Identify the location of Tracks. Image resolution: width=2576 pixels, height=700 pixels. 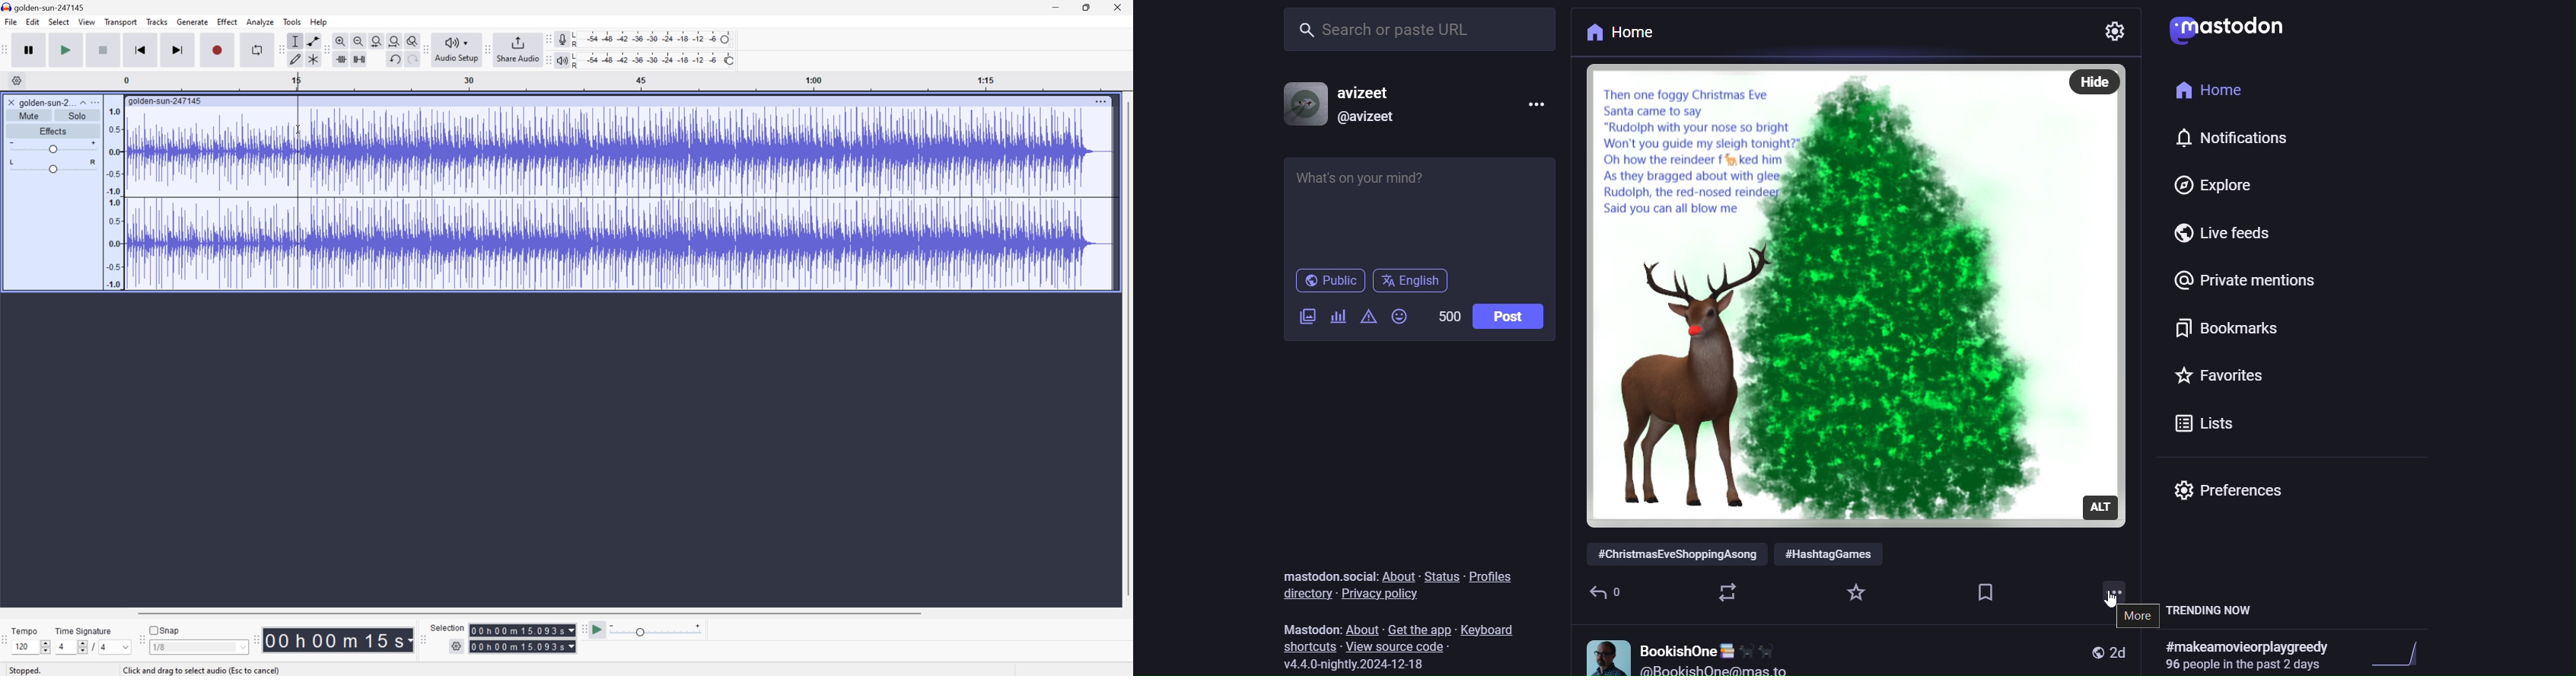
(157, 21).